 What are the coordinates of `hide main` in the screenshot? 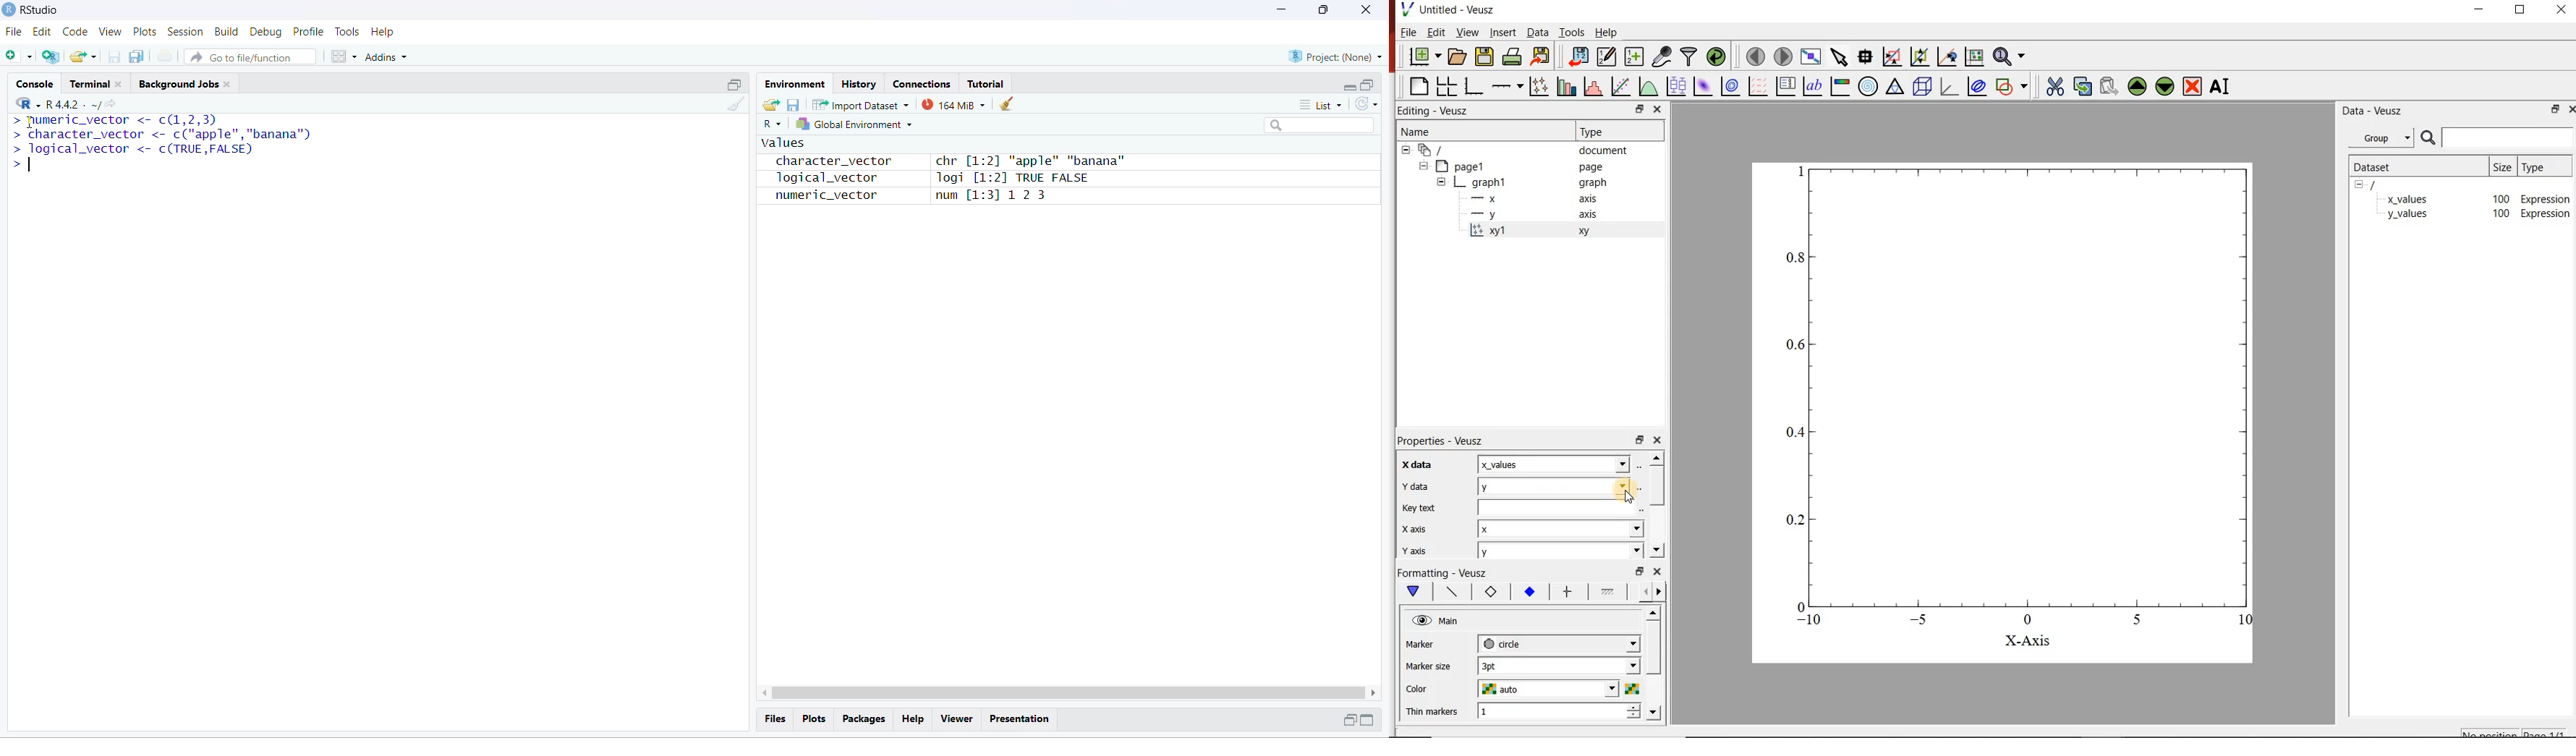 It's located at (1437, 621).